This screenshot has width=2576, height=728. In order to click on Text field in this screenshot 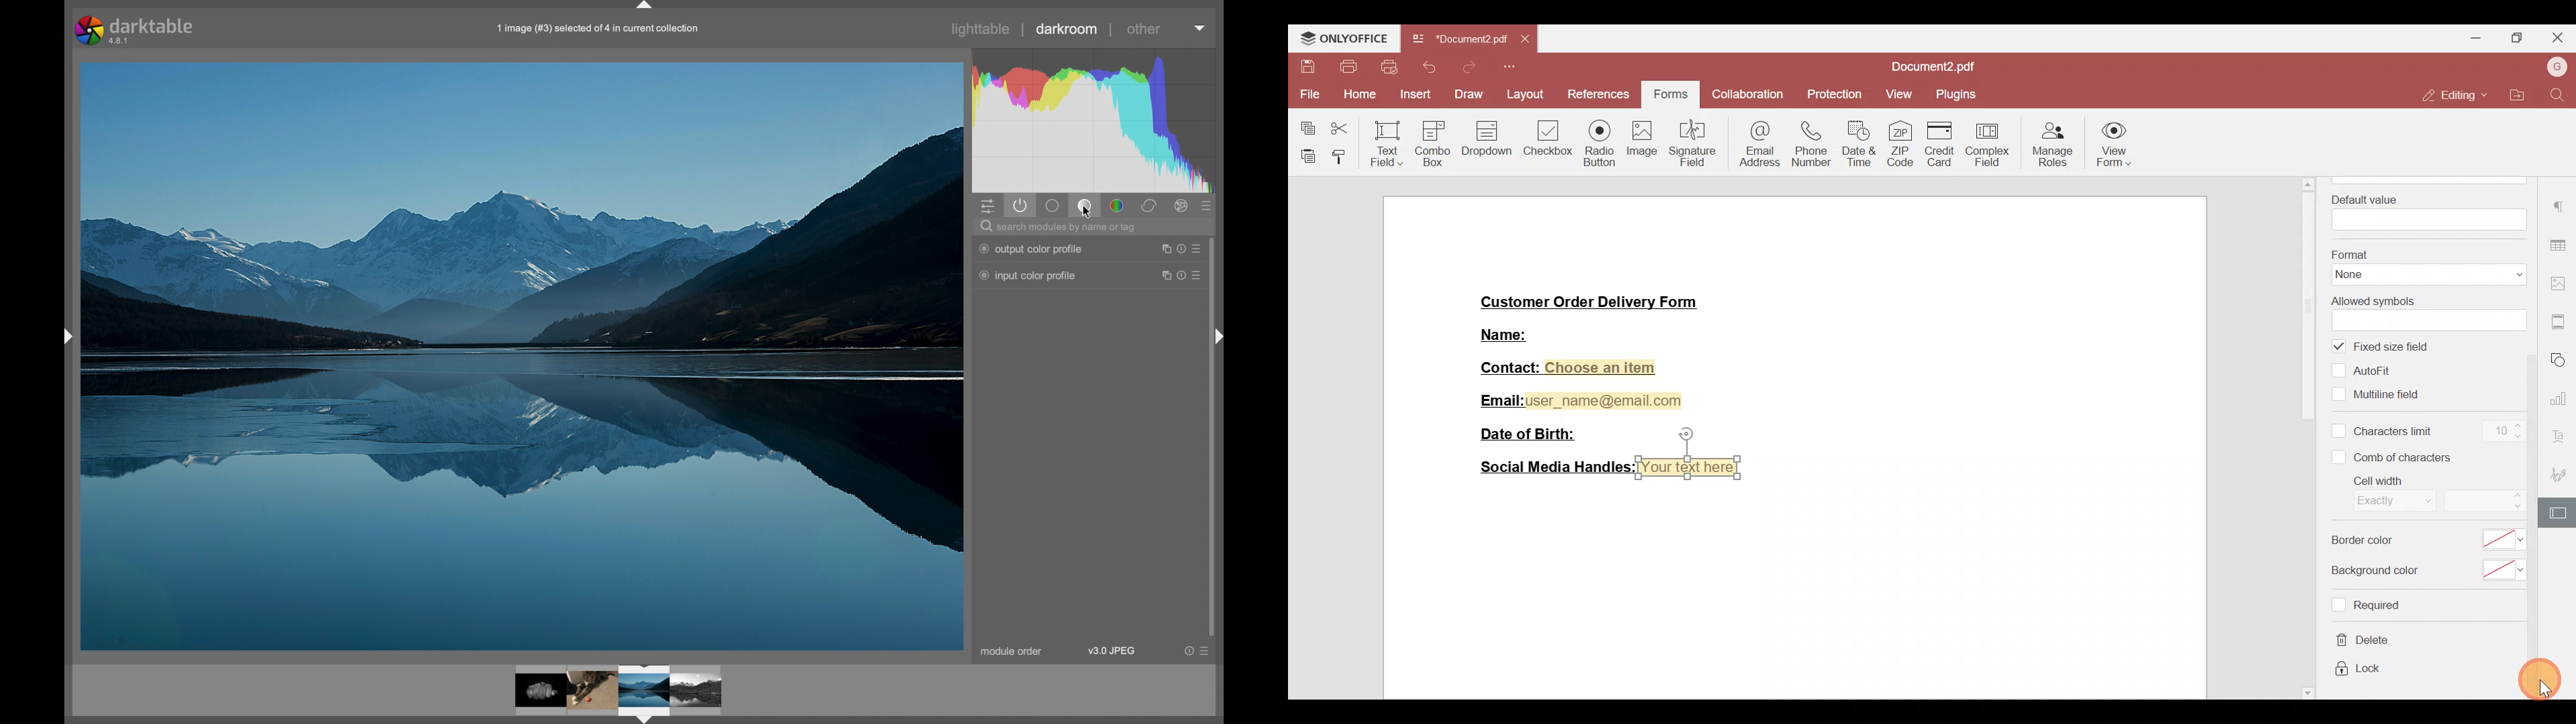, I will do `click(1383, 145)`.